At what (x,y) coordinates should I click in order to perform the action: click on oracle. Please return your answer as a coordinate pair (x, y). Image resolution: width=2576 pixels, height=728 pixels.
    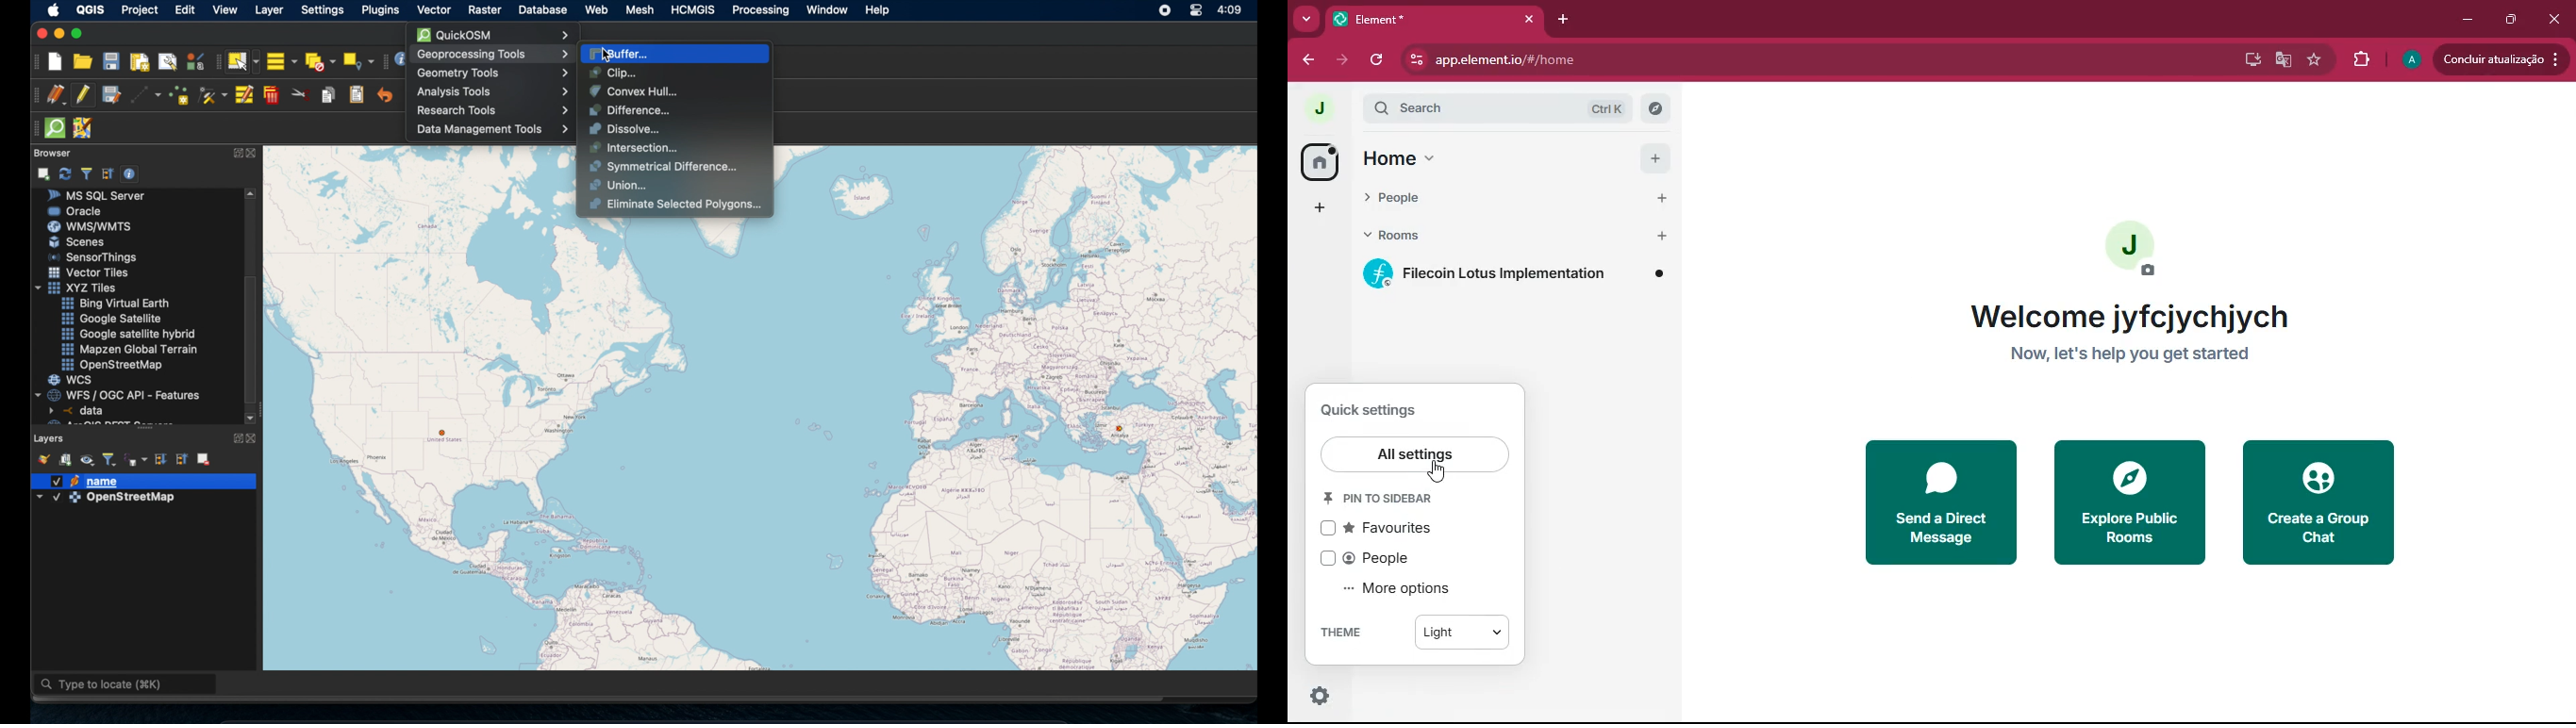
    Looking at the image, I should click on (76, 210).